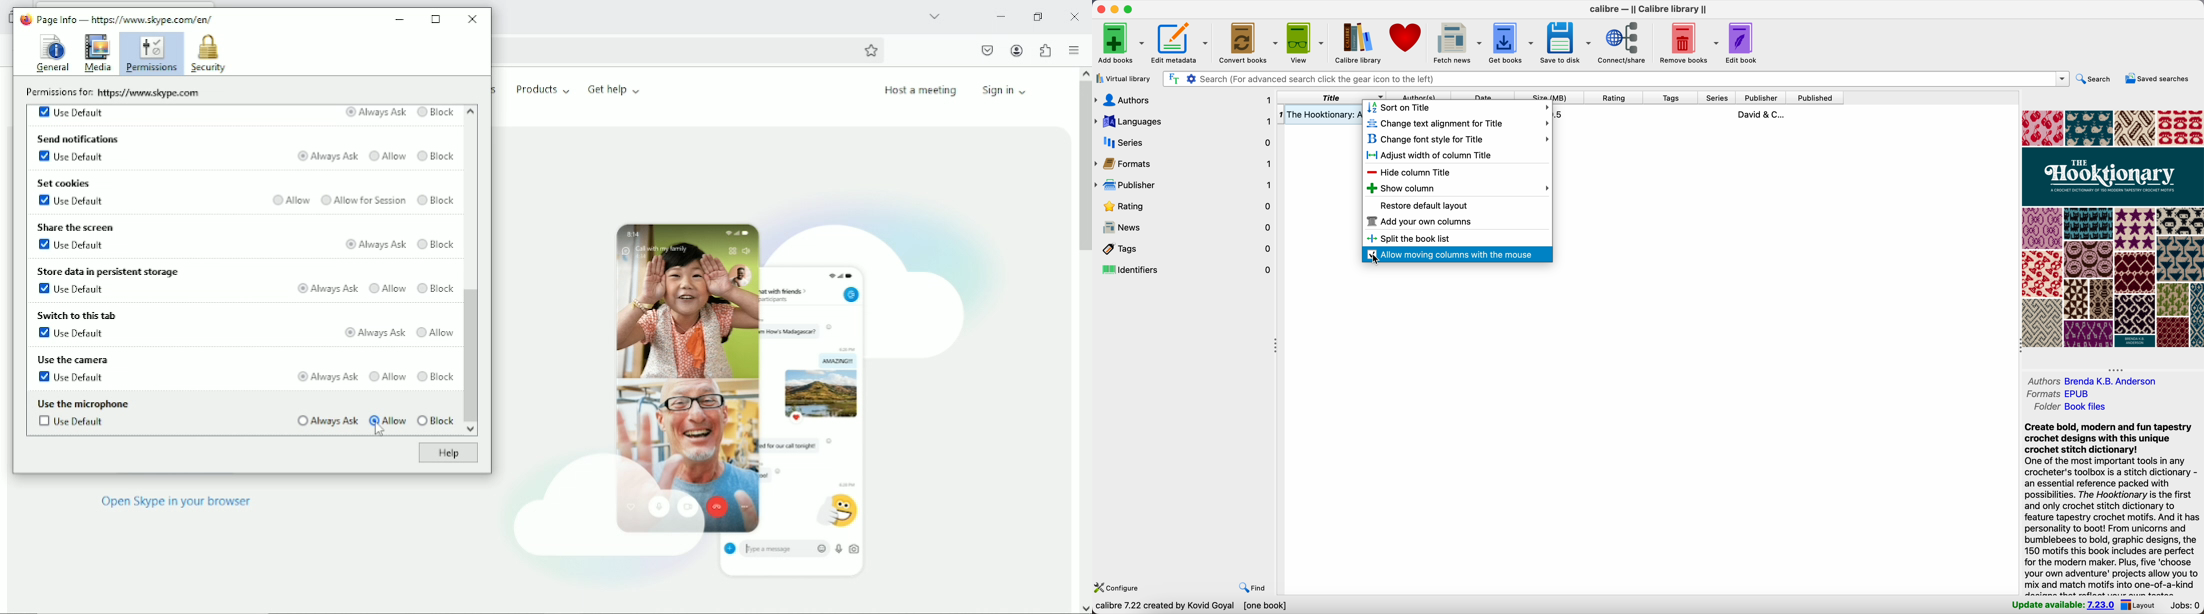 The width and height of the screenshot is (2212, 616). What do you see at coordinates (470, 112) in the screenshot?
I see `scroll up` at bounding box center [470, 112].